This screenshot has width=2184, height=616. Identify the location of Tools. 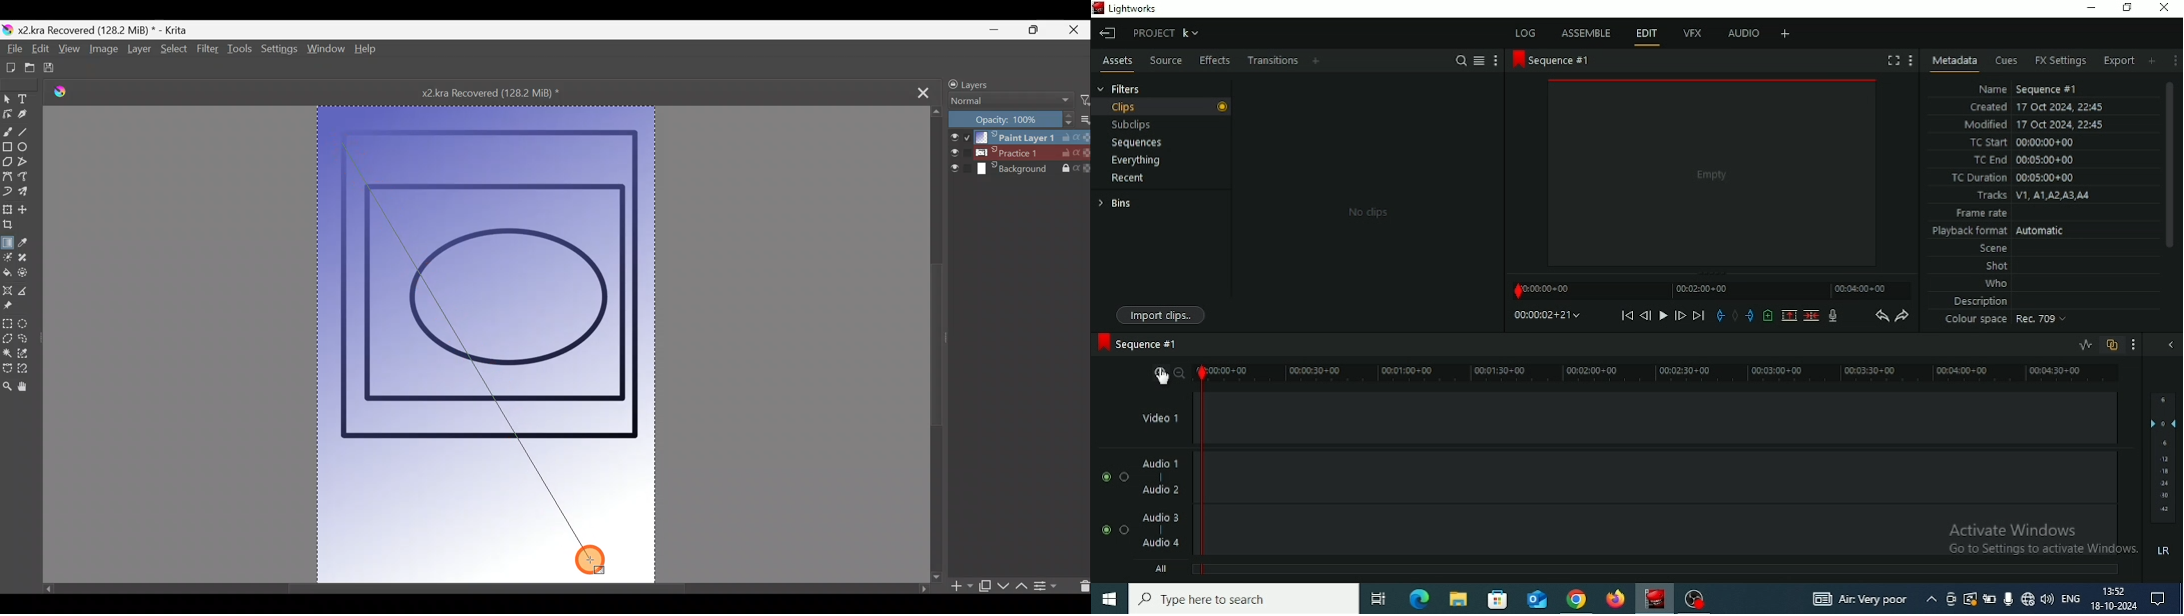
(242, 52).